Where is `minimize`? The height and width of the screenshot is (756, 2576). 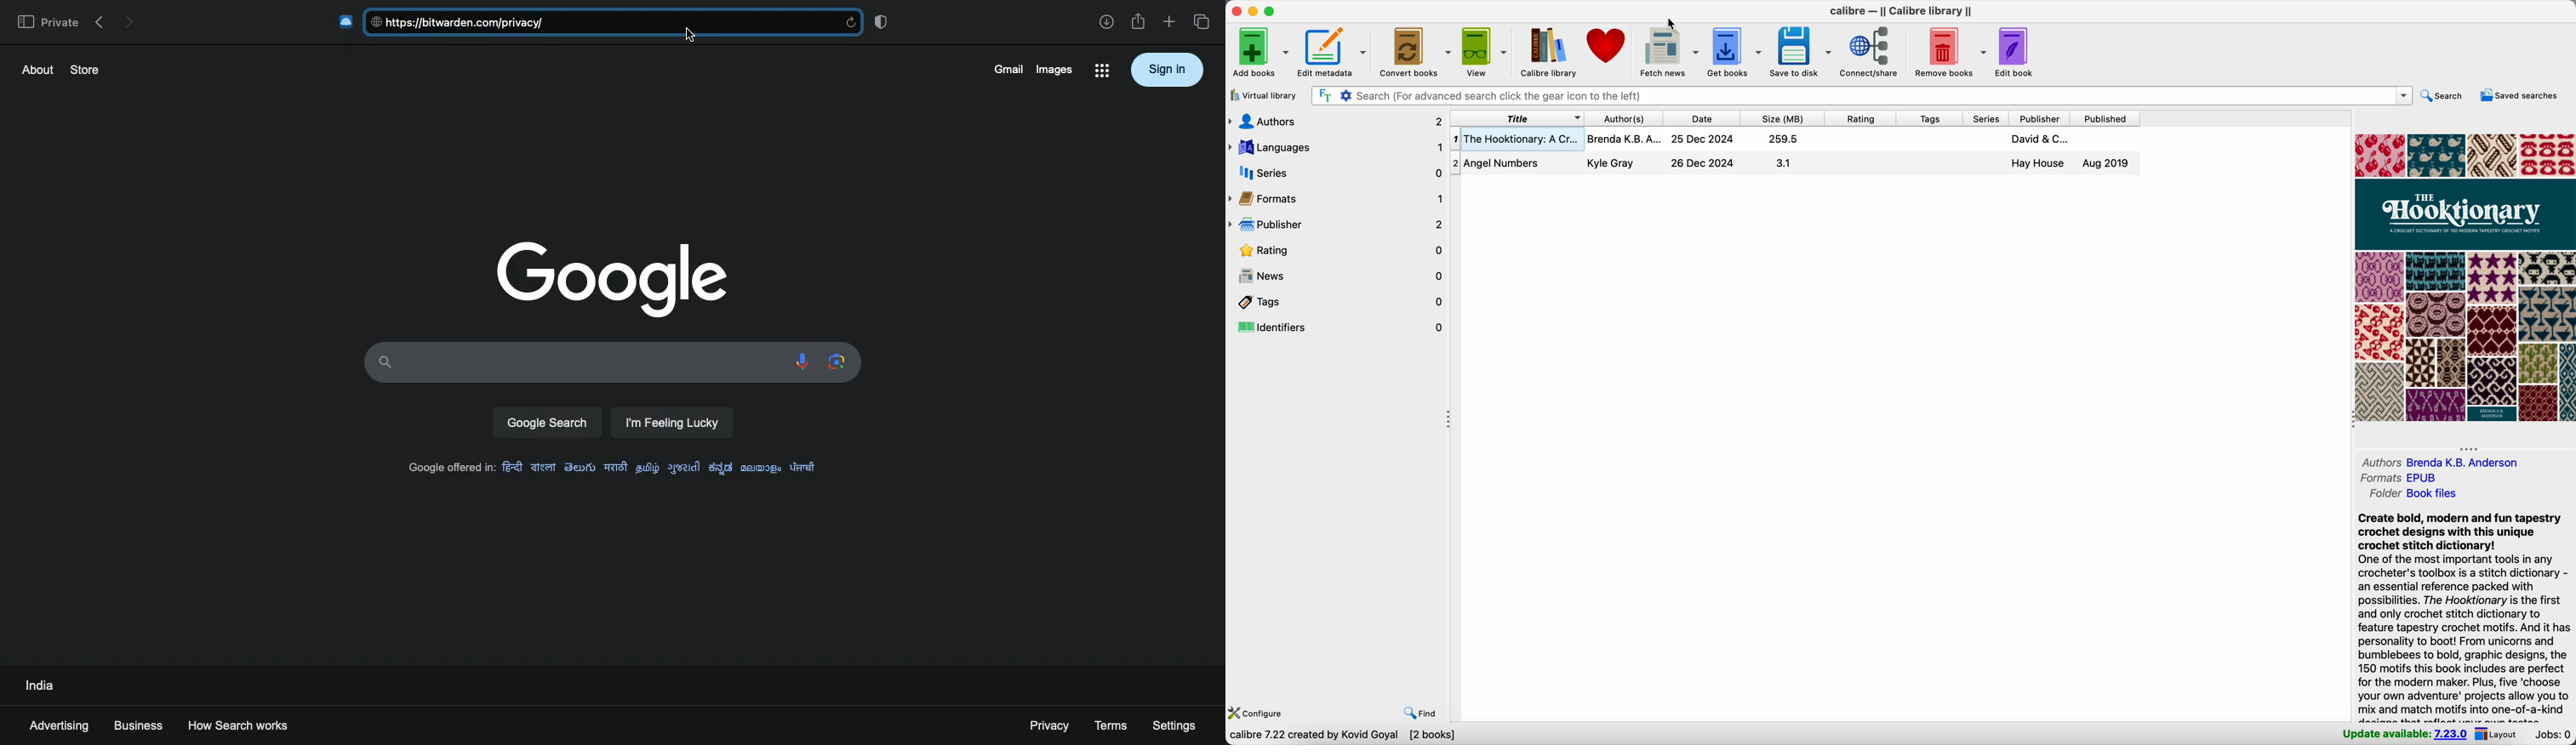
minimize is located at coordinates (1255, 11).